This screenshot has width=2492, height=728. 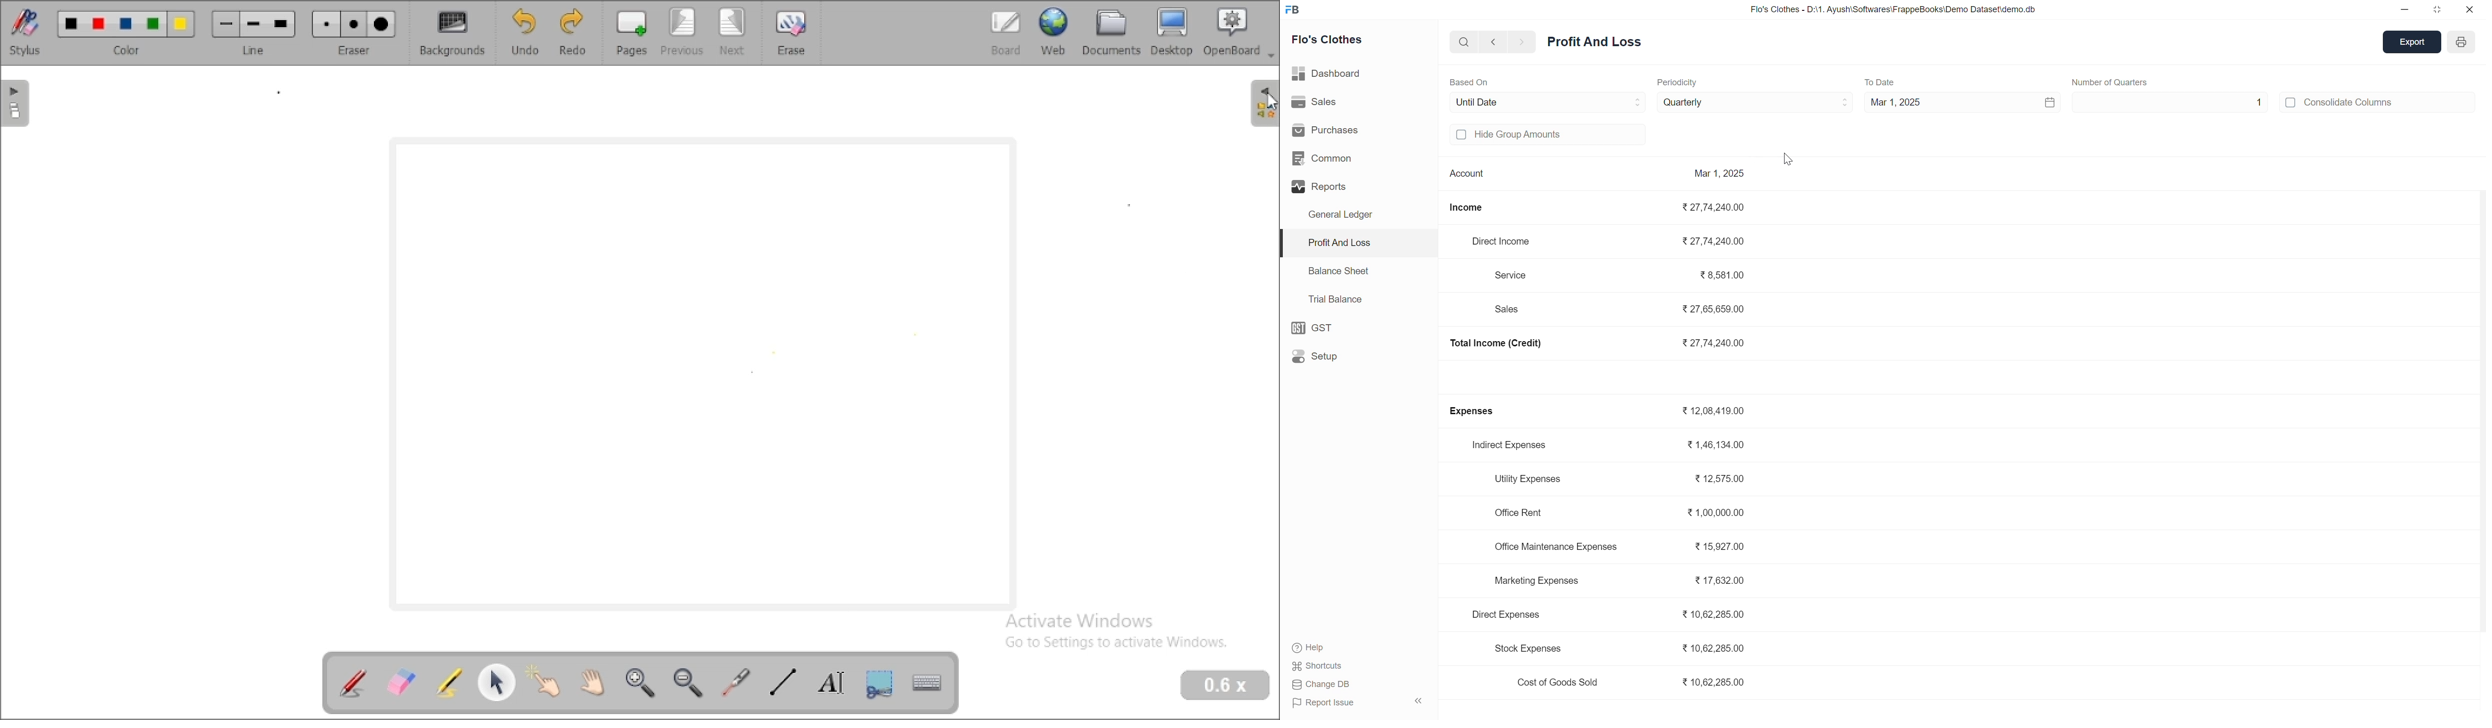 I want to click on Search bar, so click(x=1457, y=44).